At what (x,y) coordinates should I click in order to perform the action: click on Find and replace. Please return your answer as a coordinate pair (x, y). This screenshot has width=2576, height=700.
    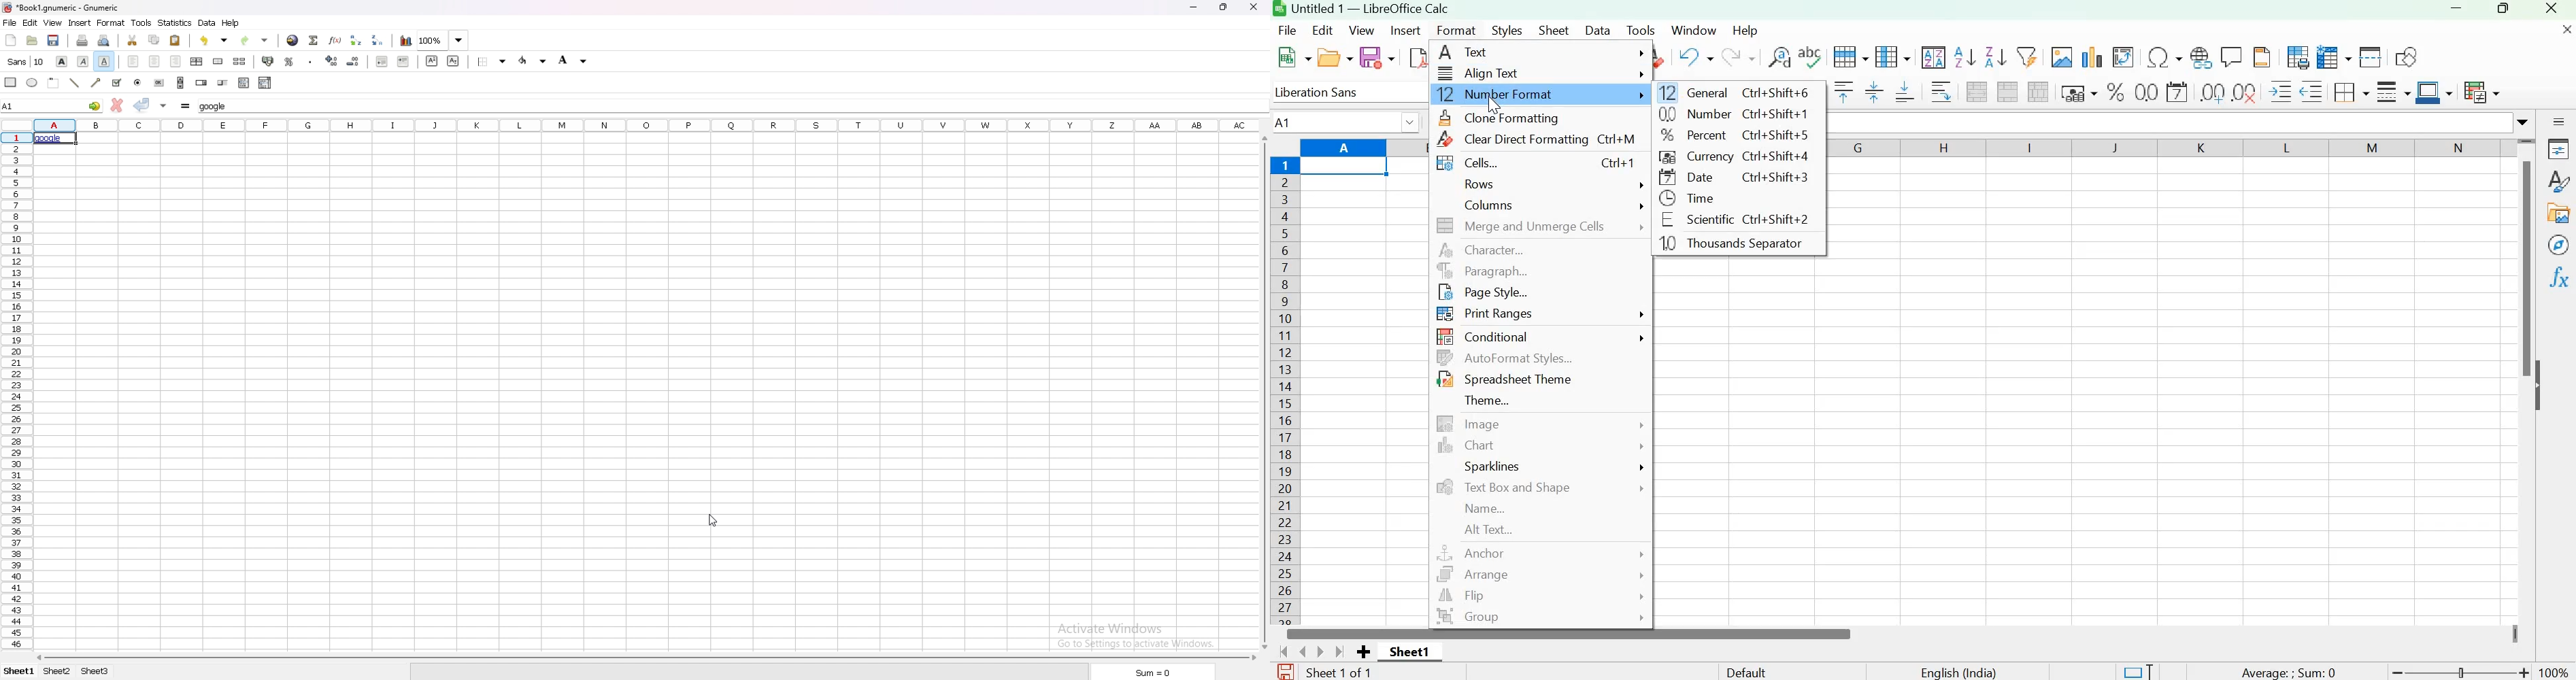
    Looking at the image, I should click on (1778, 57).